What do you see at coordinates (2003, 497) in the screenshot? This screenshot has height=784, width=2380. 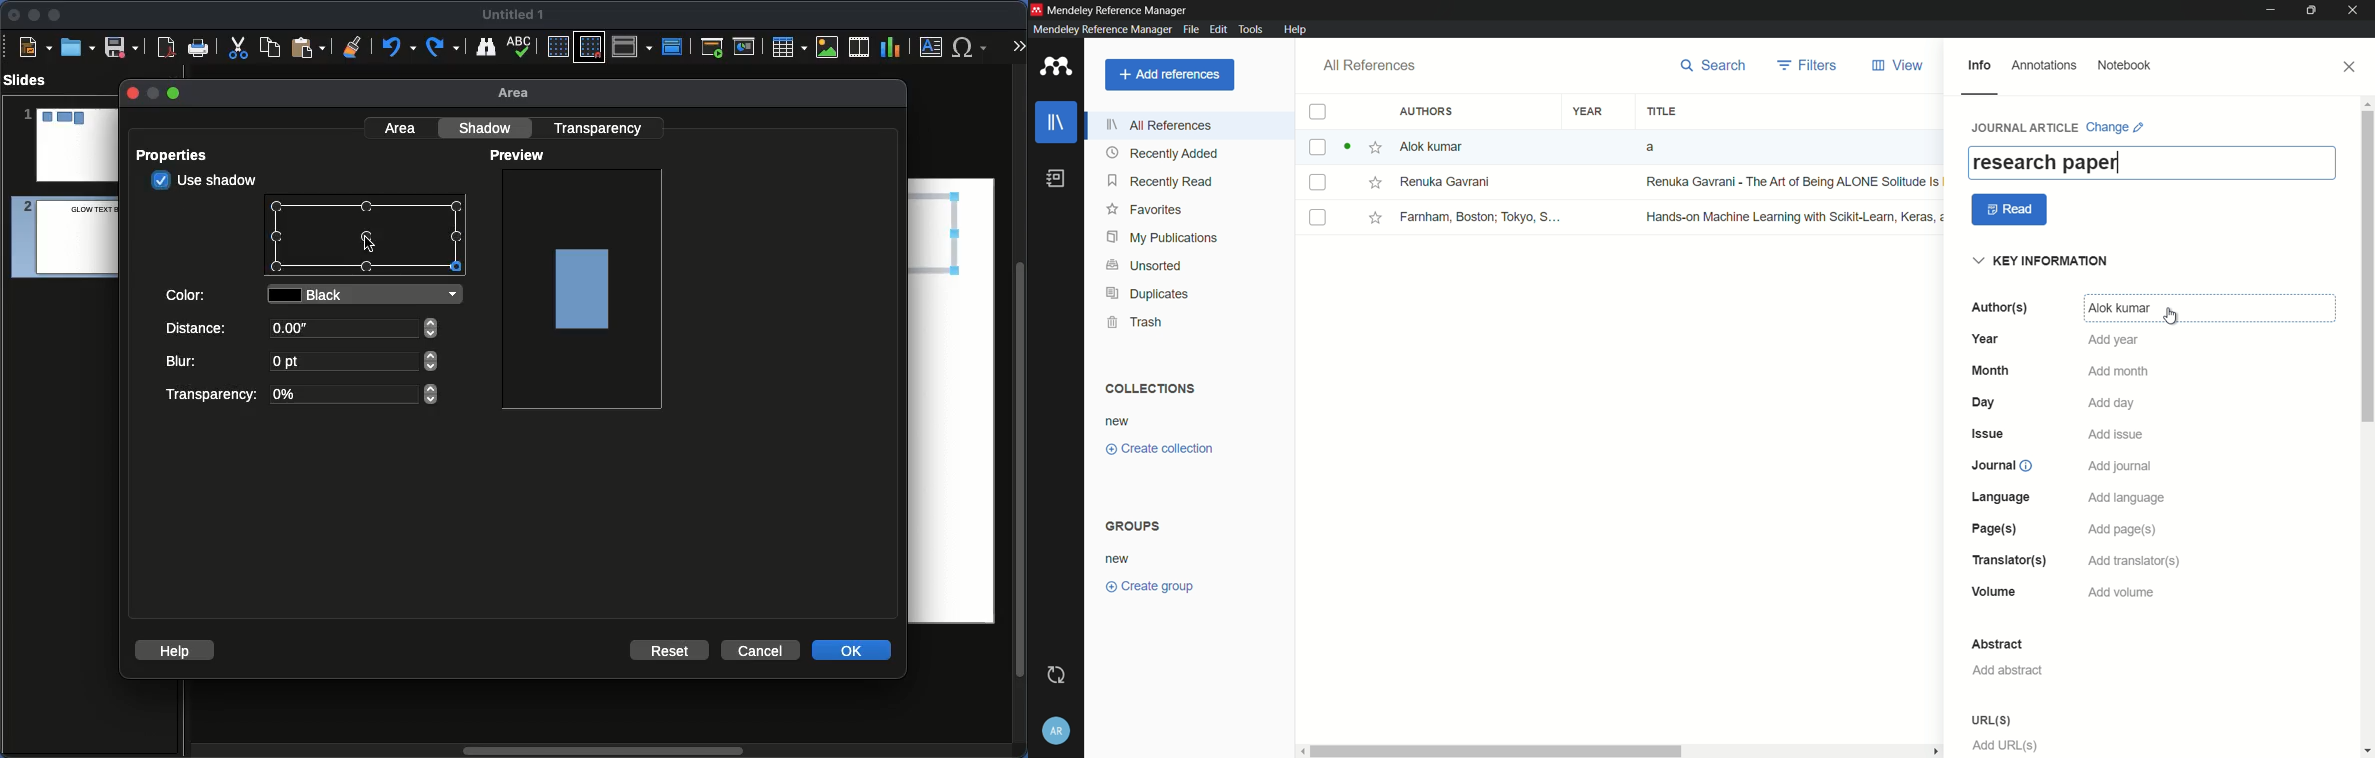 I see `language` at bounding box center [2003, 497].